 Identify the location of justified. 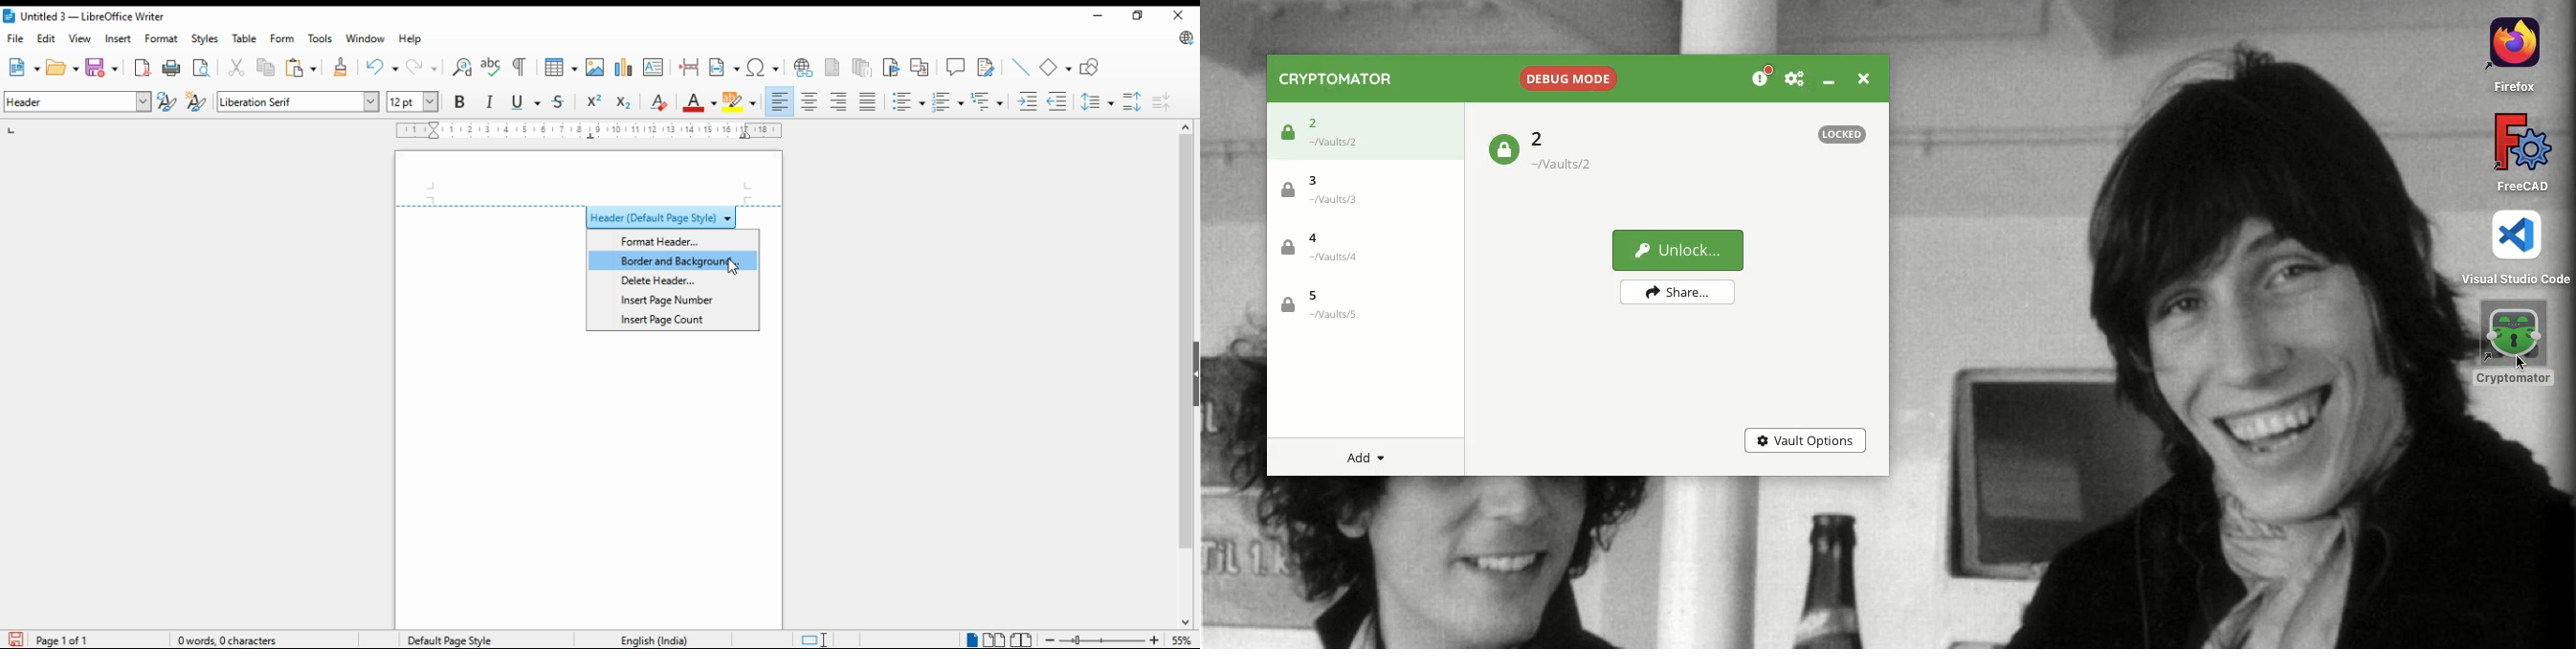
(867, 102).